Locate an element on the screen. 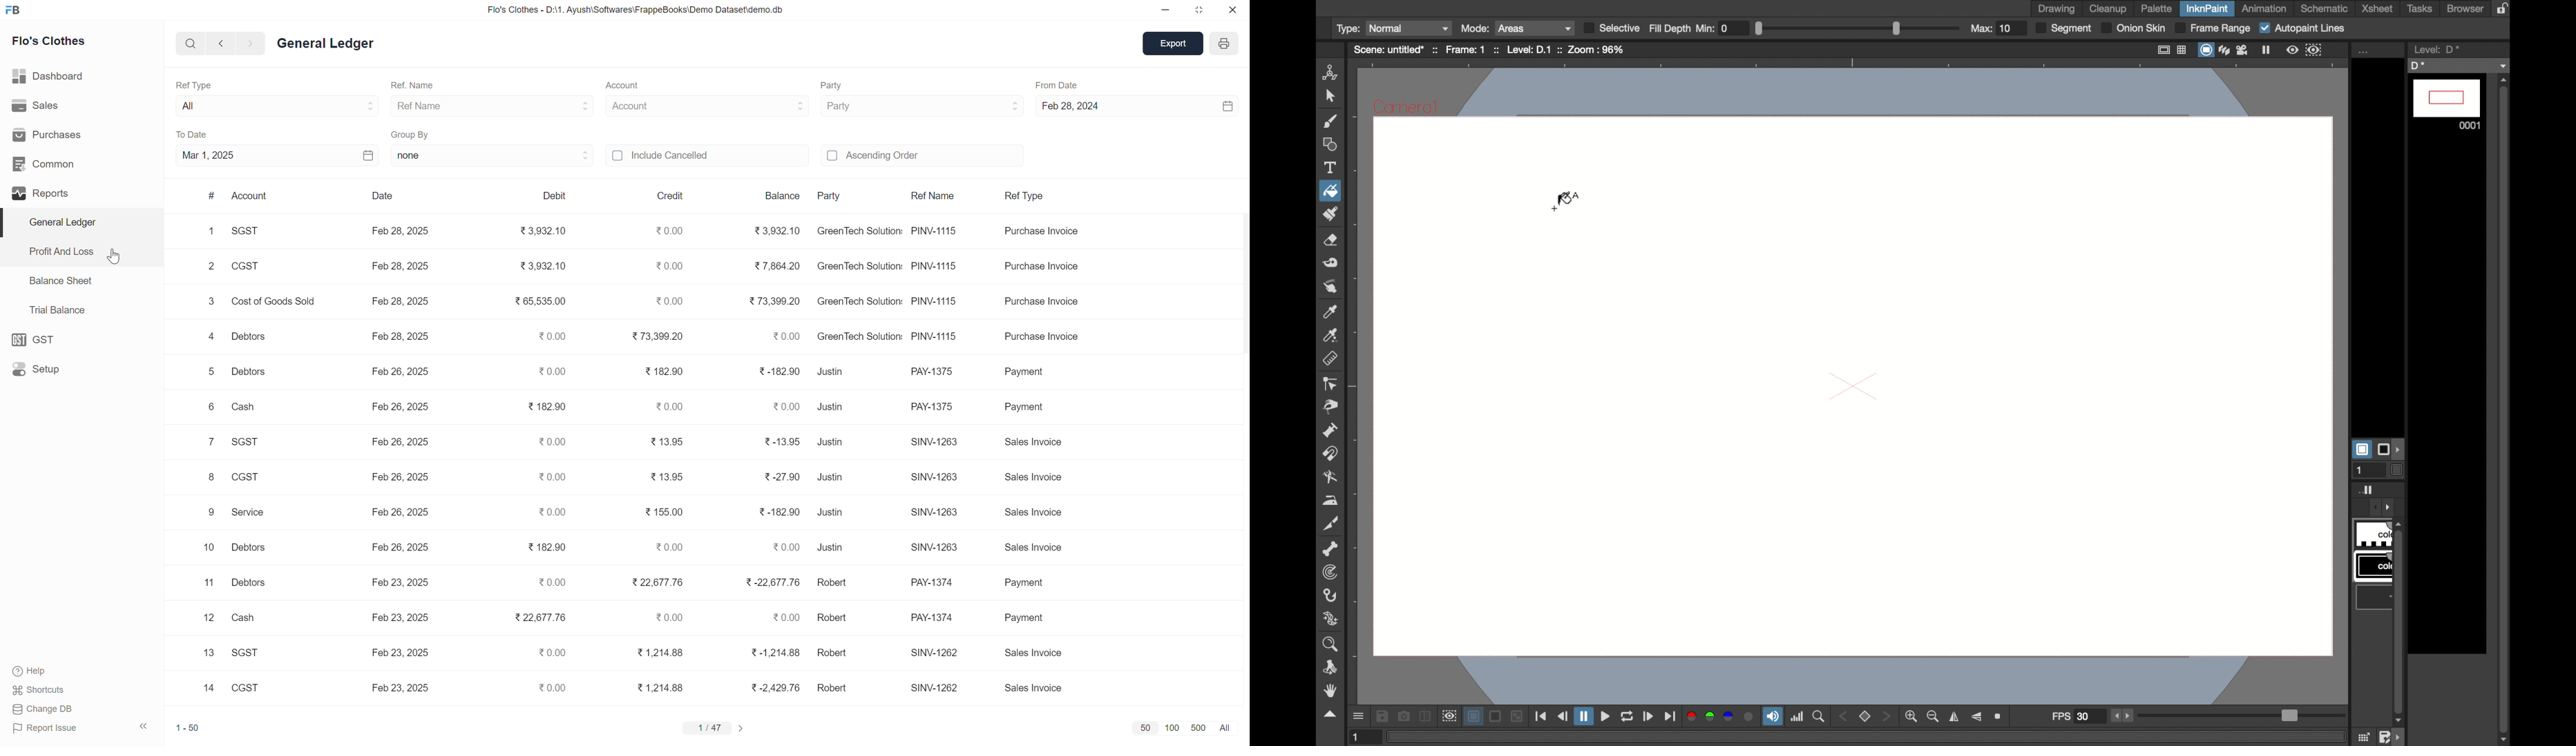 This screenshot has width=2576, height=756. Balance Sheet is located at coordinates (56, 280).